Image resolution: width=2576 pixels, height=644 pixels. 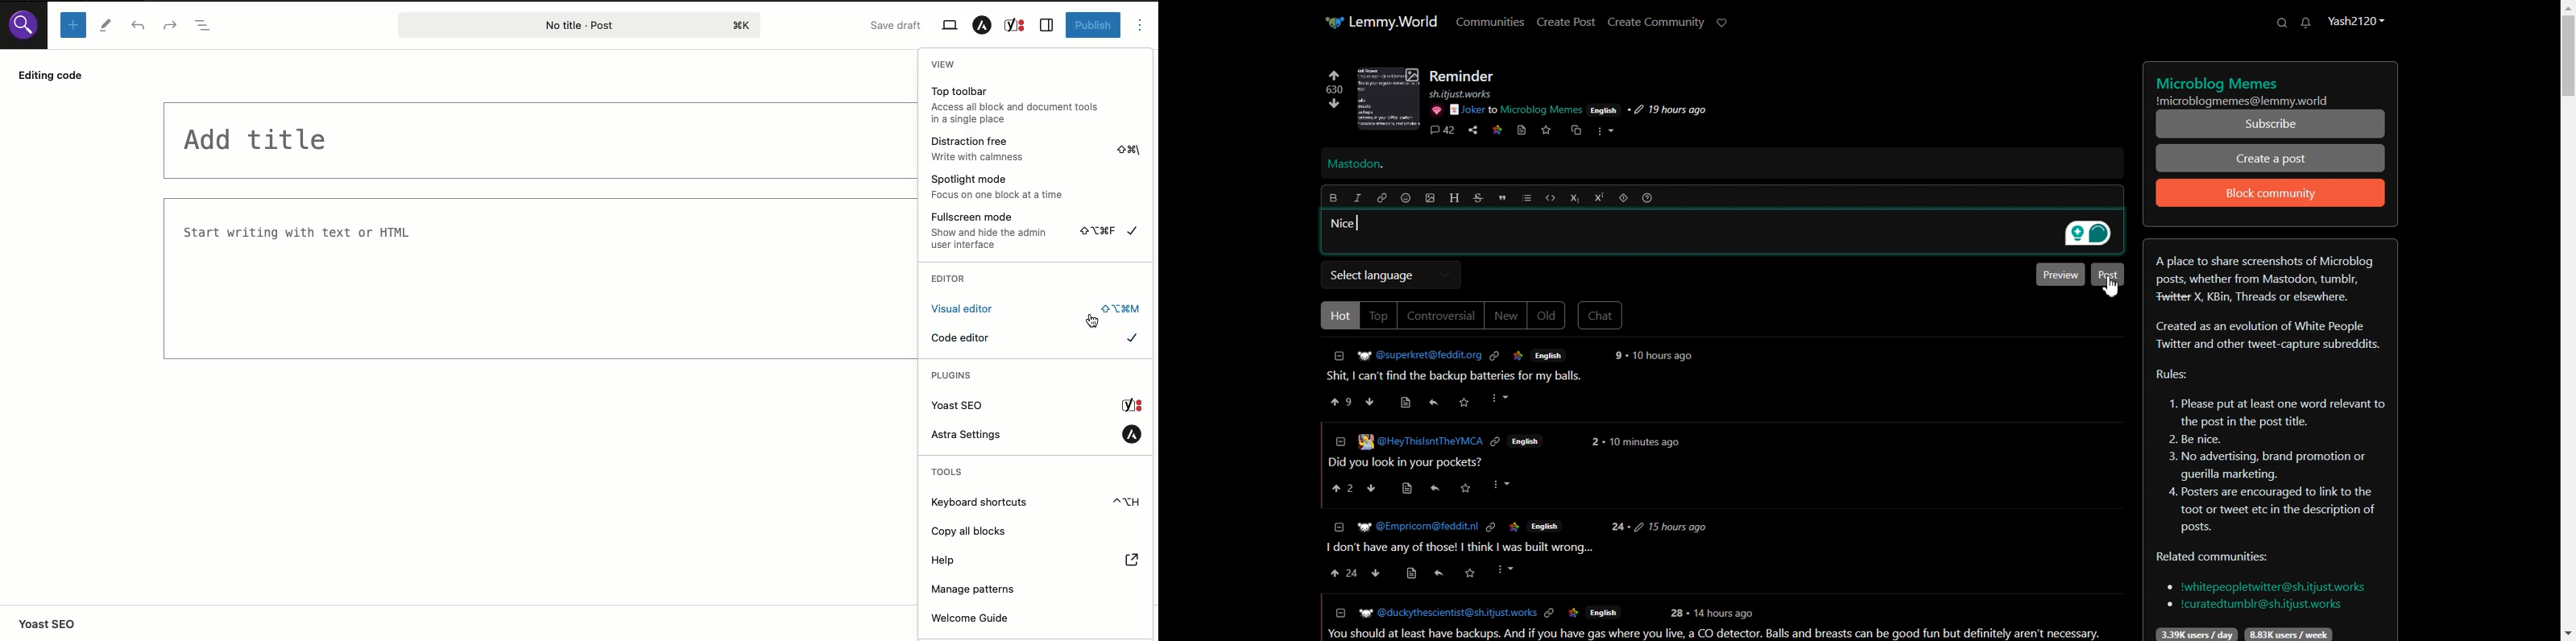 I want to click on Tools, so click(x=947, y=472).